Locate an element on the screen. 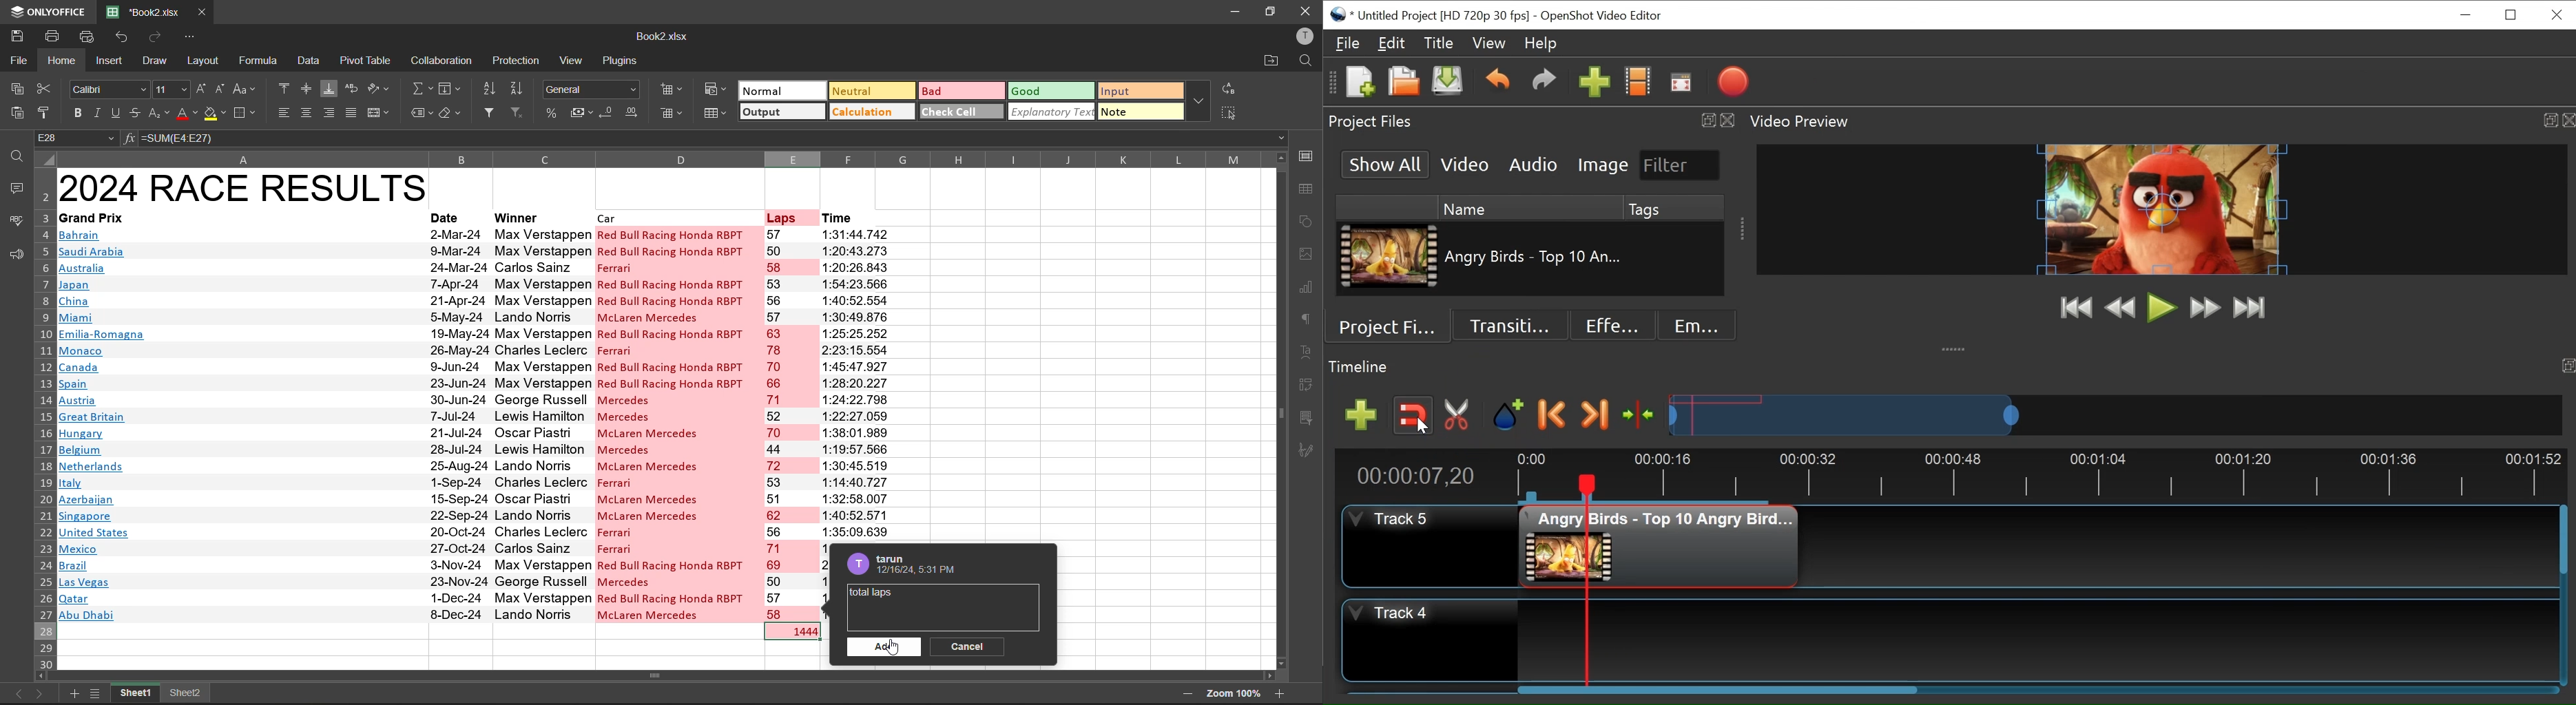  align right is located at coordinates (331, 114).